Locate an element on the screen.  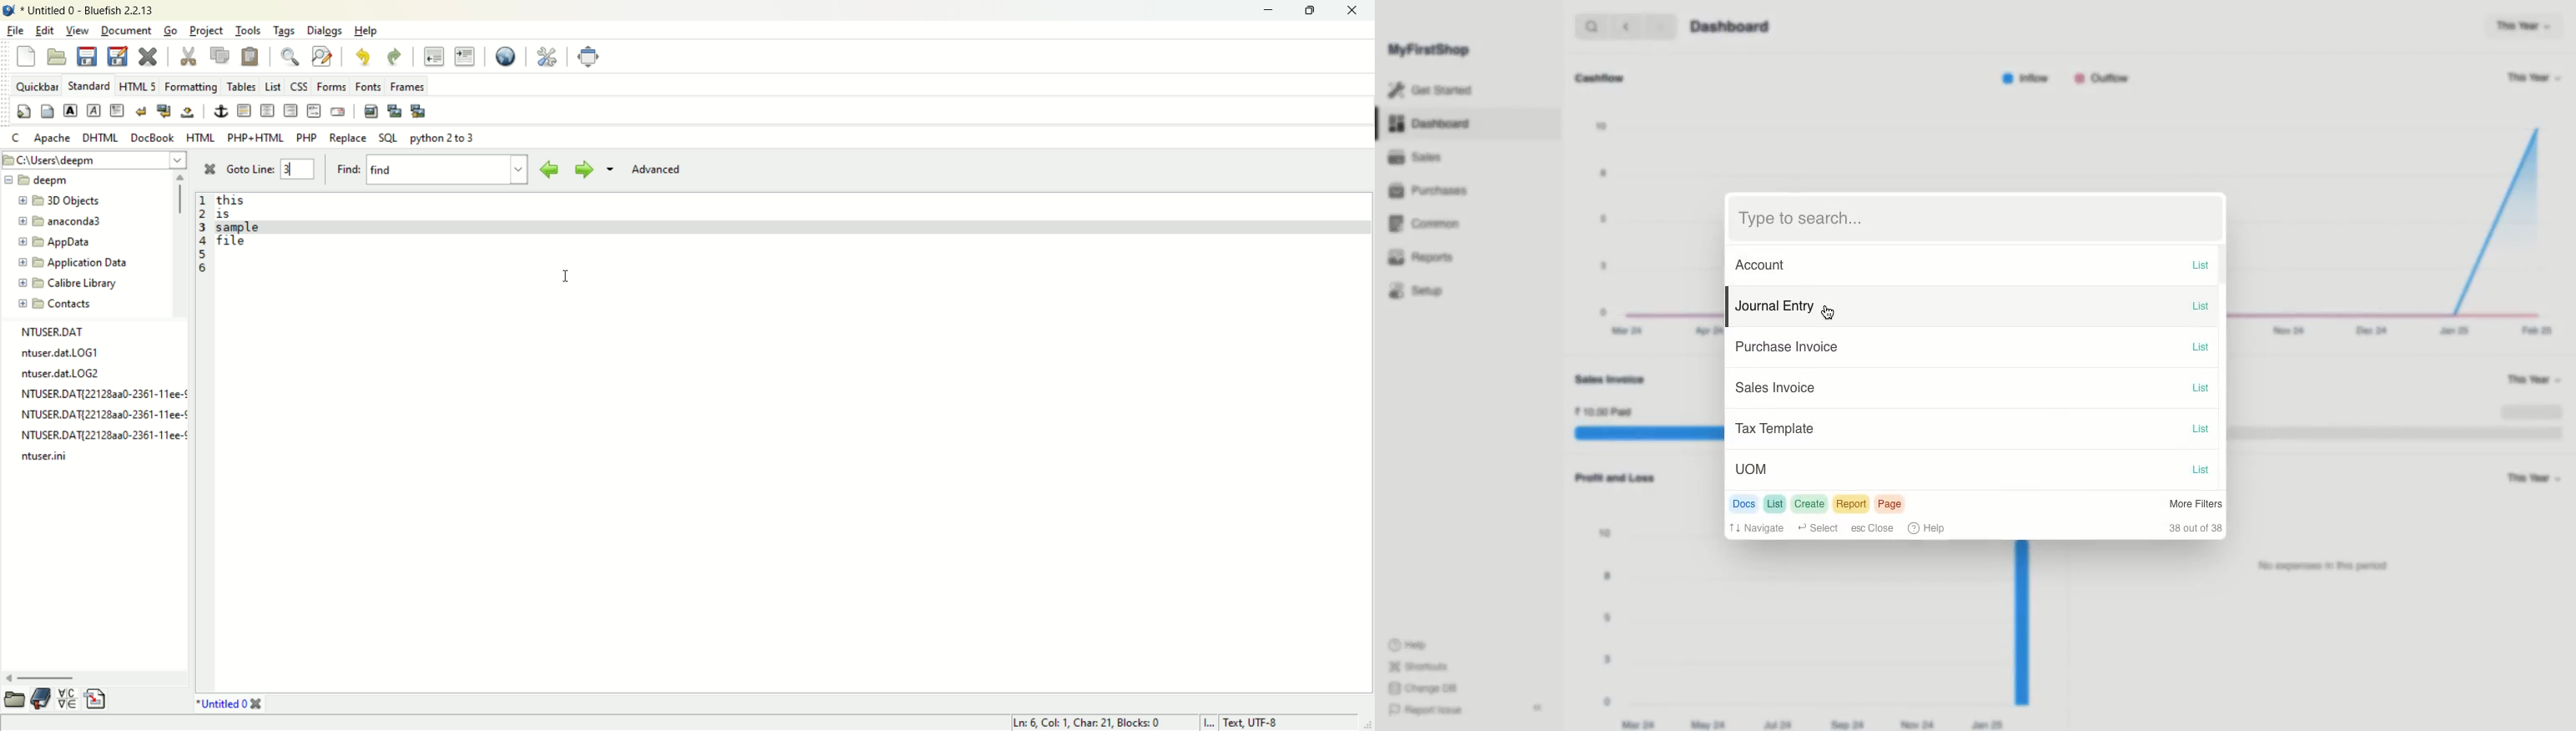
List is located at coordinates (2200, 305).